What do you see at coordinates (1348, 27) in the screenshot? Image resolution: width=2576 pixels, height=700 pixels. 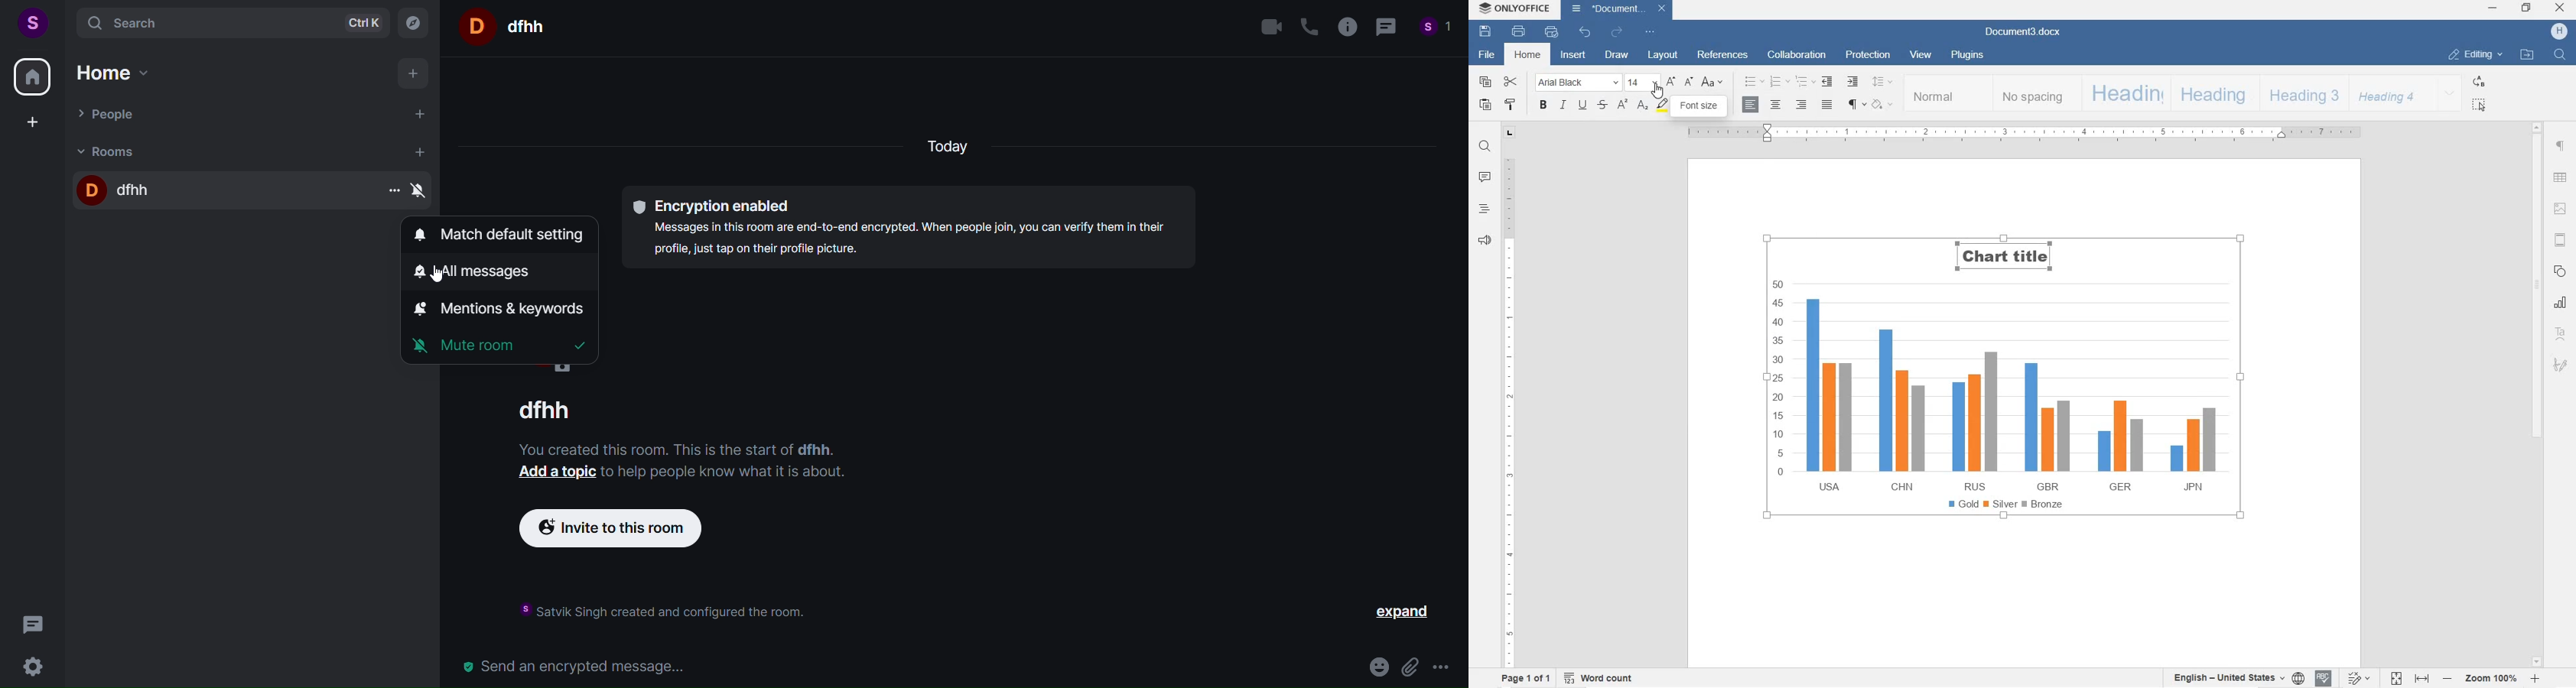 I see `room info` at bounding box center [1348, 27].